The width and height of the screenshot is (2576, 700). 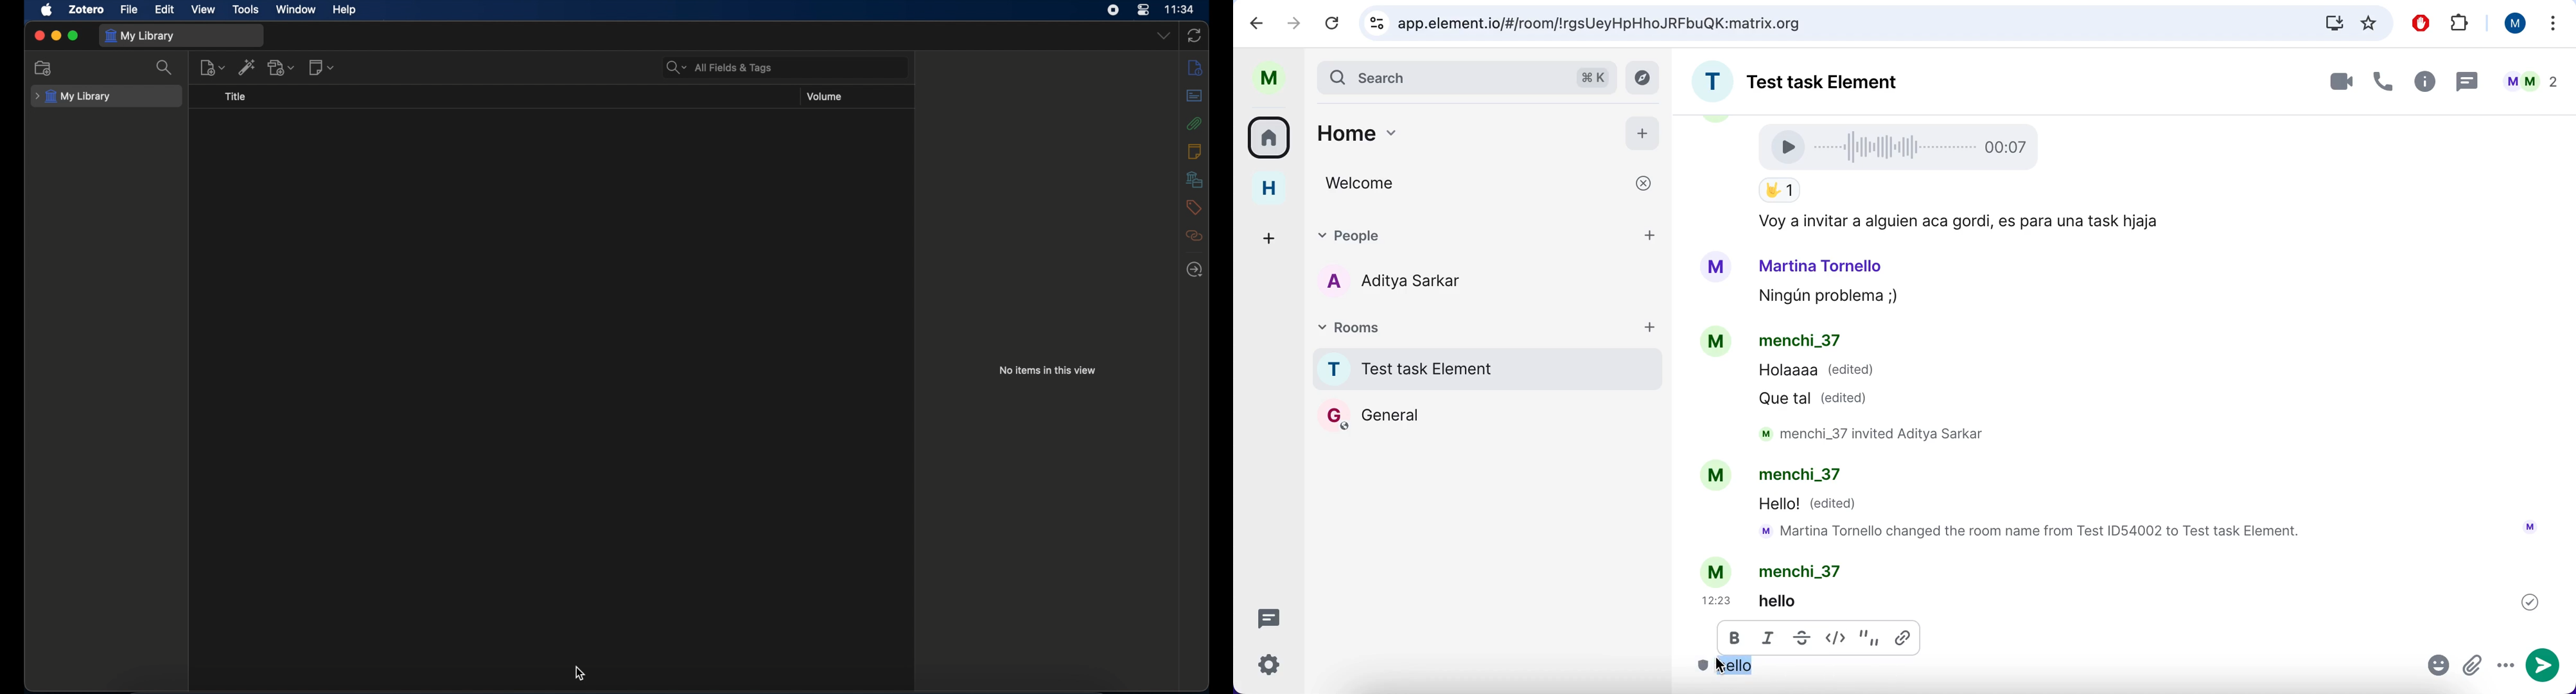 I want to click on menchi_37, so click(x=1800, y=342).